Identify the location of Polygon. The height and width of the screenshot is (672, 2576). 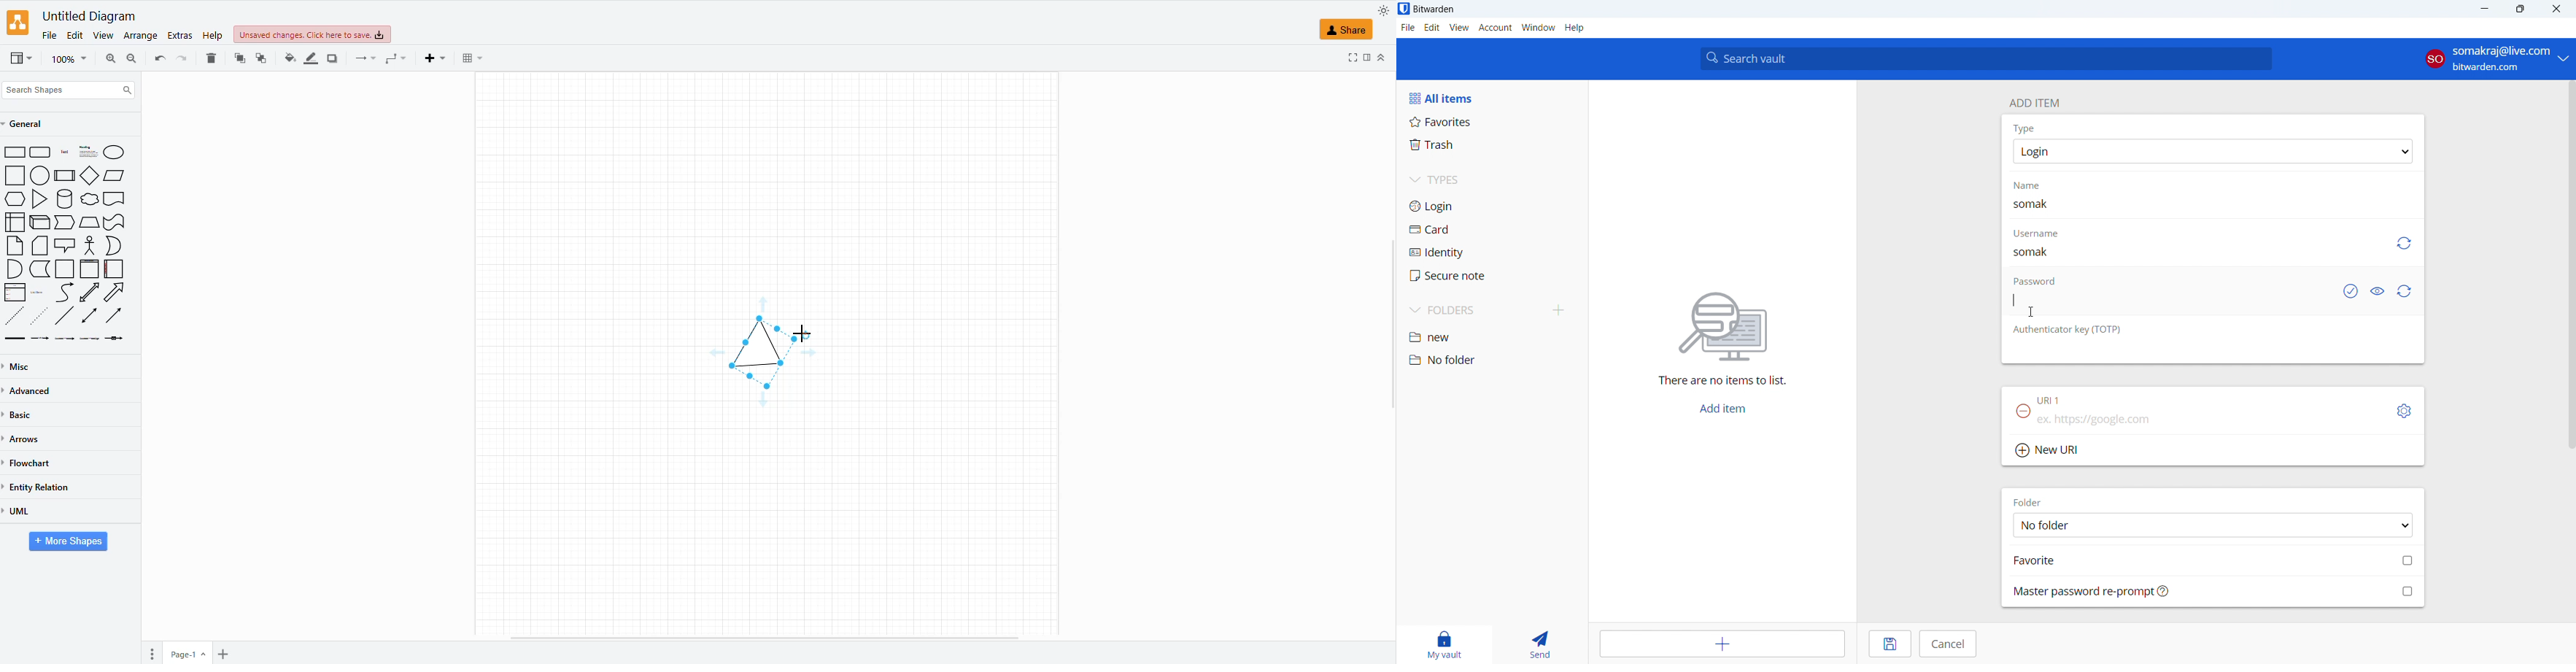
(89, 223).